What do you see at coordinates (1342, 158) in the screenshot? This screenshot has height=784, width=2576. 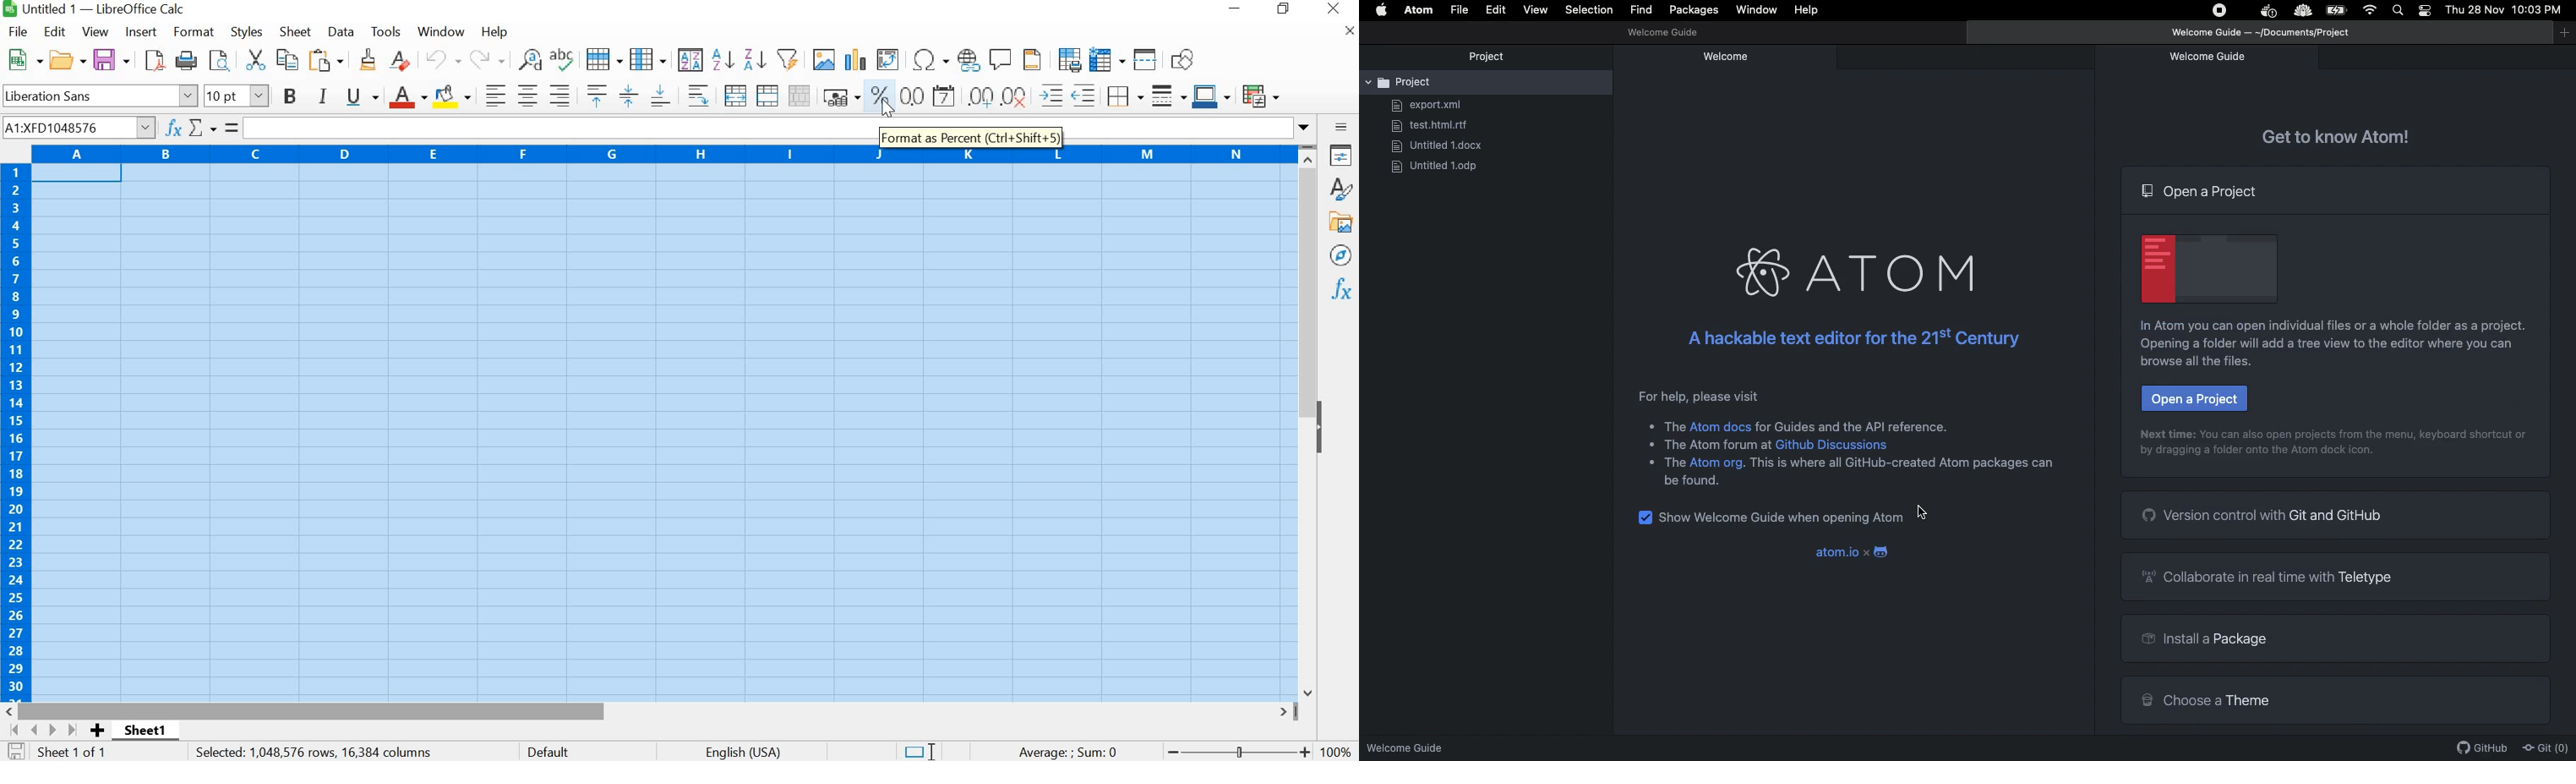 I see `Properties` at bounding box center [1342, 158].